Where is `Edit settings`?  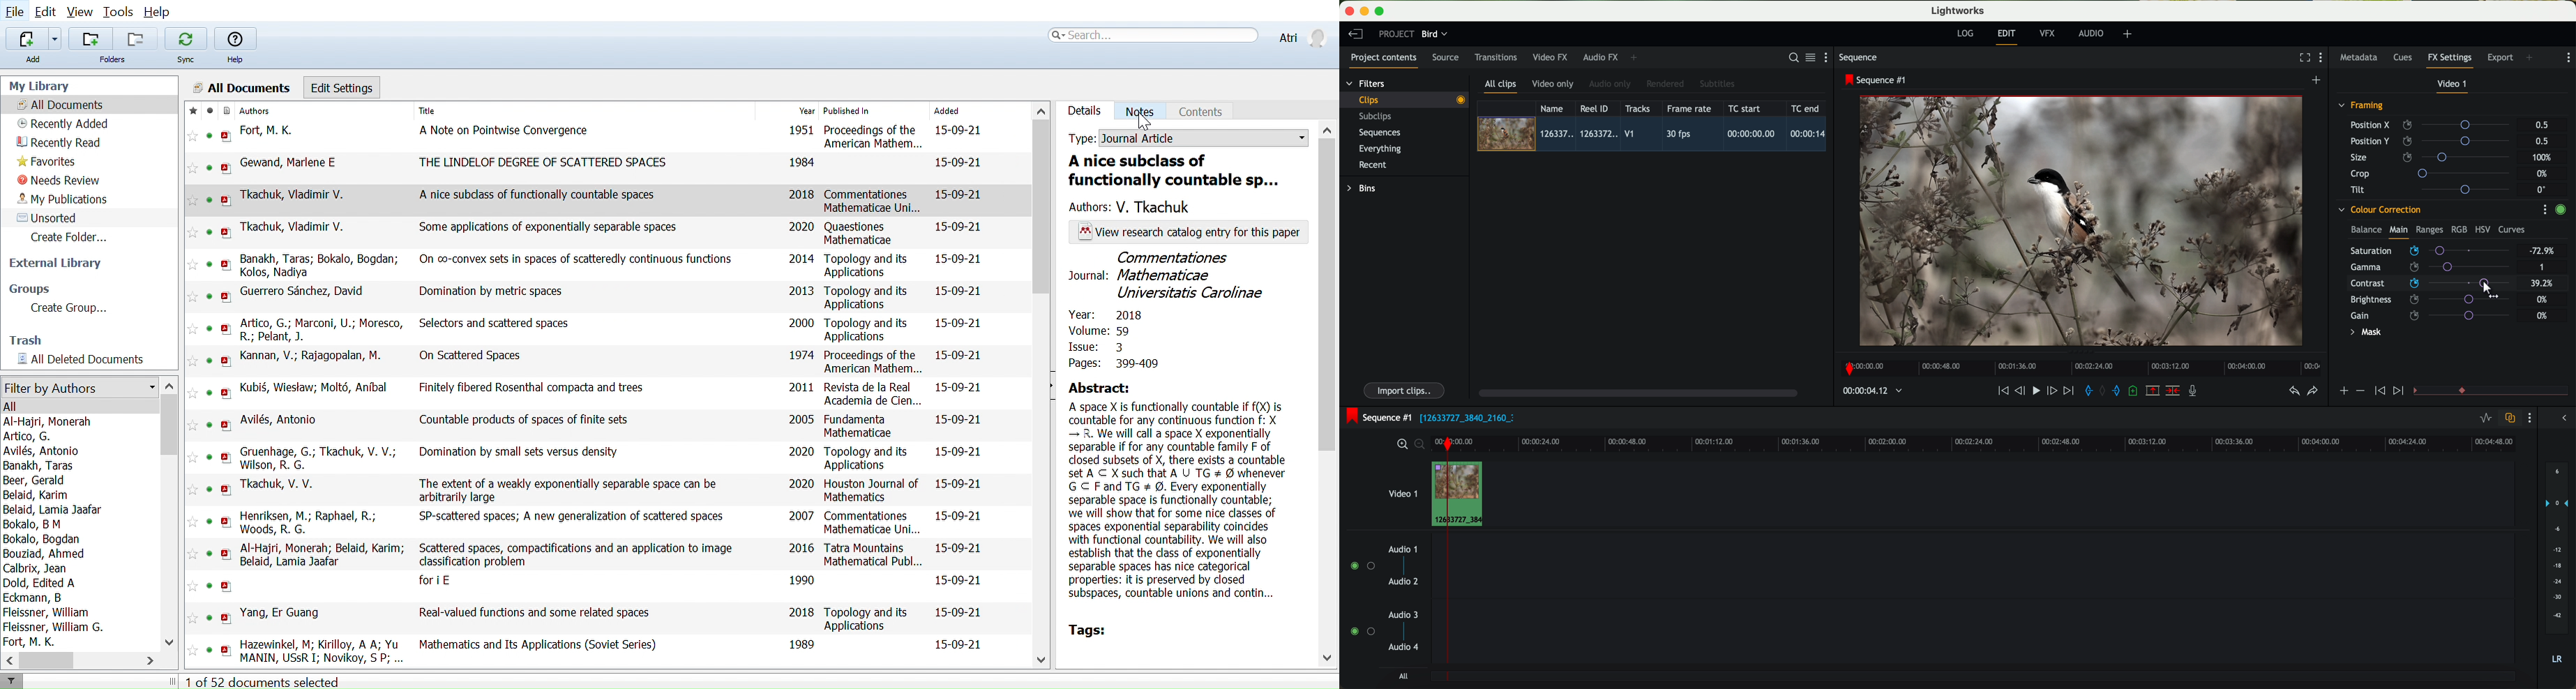
Edit settings is located at coordinates (342, 86).